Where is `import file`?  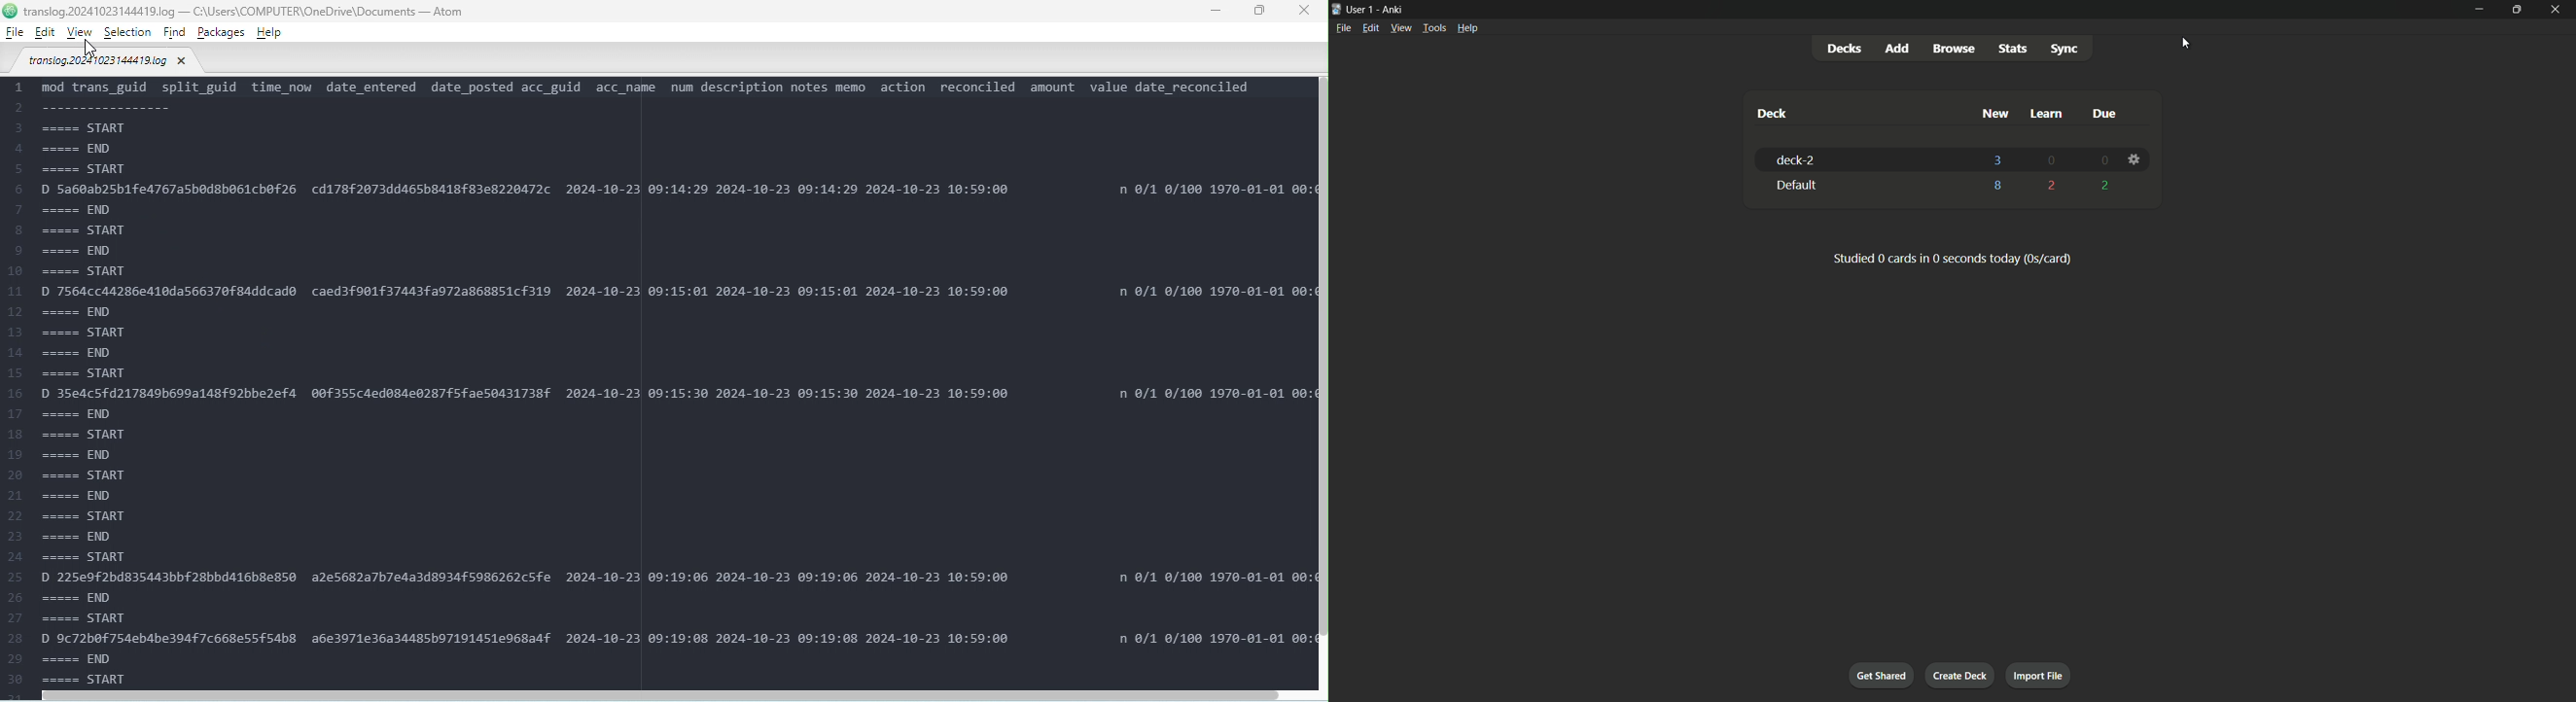 import file is located at coordinates (2039, 676).